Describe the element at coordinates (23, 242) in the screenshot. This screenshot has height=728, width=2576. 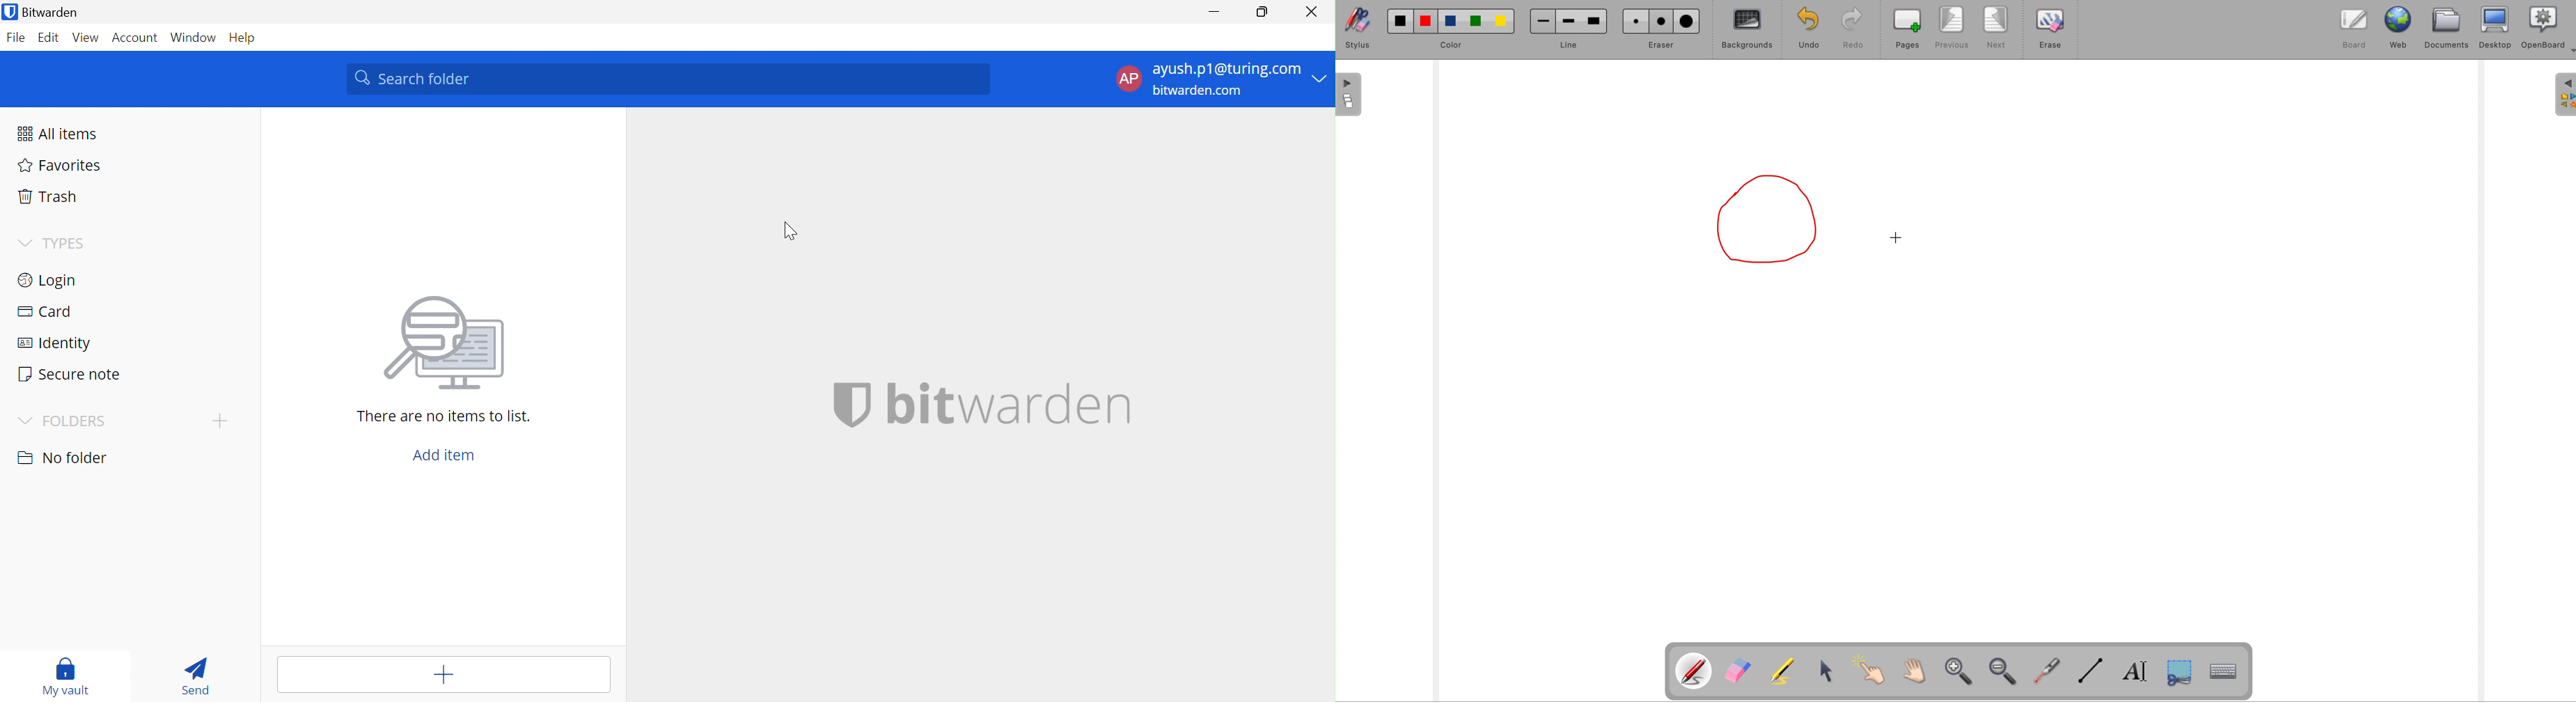
I see `Drop Down` at that location.